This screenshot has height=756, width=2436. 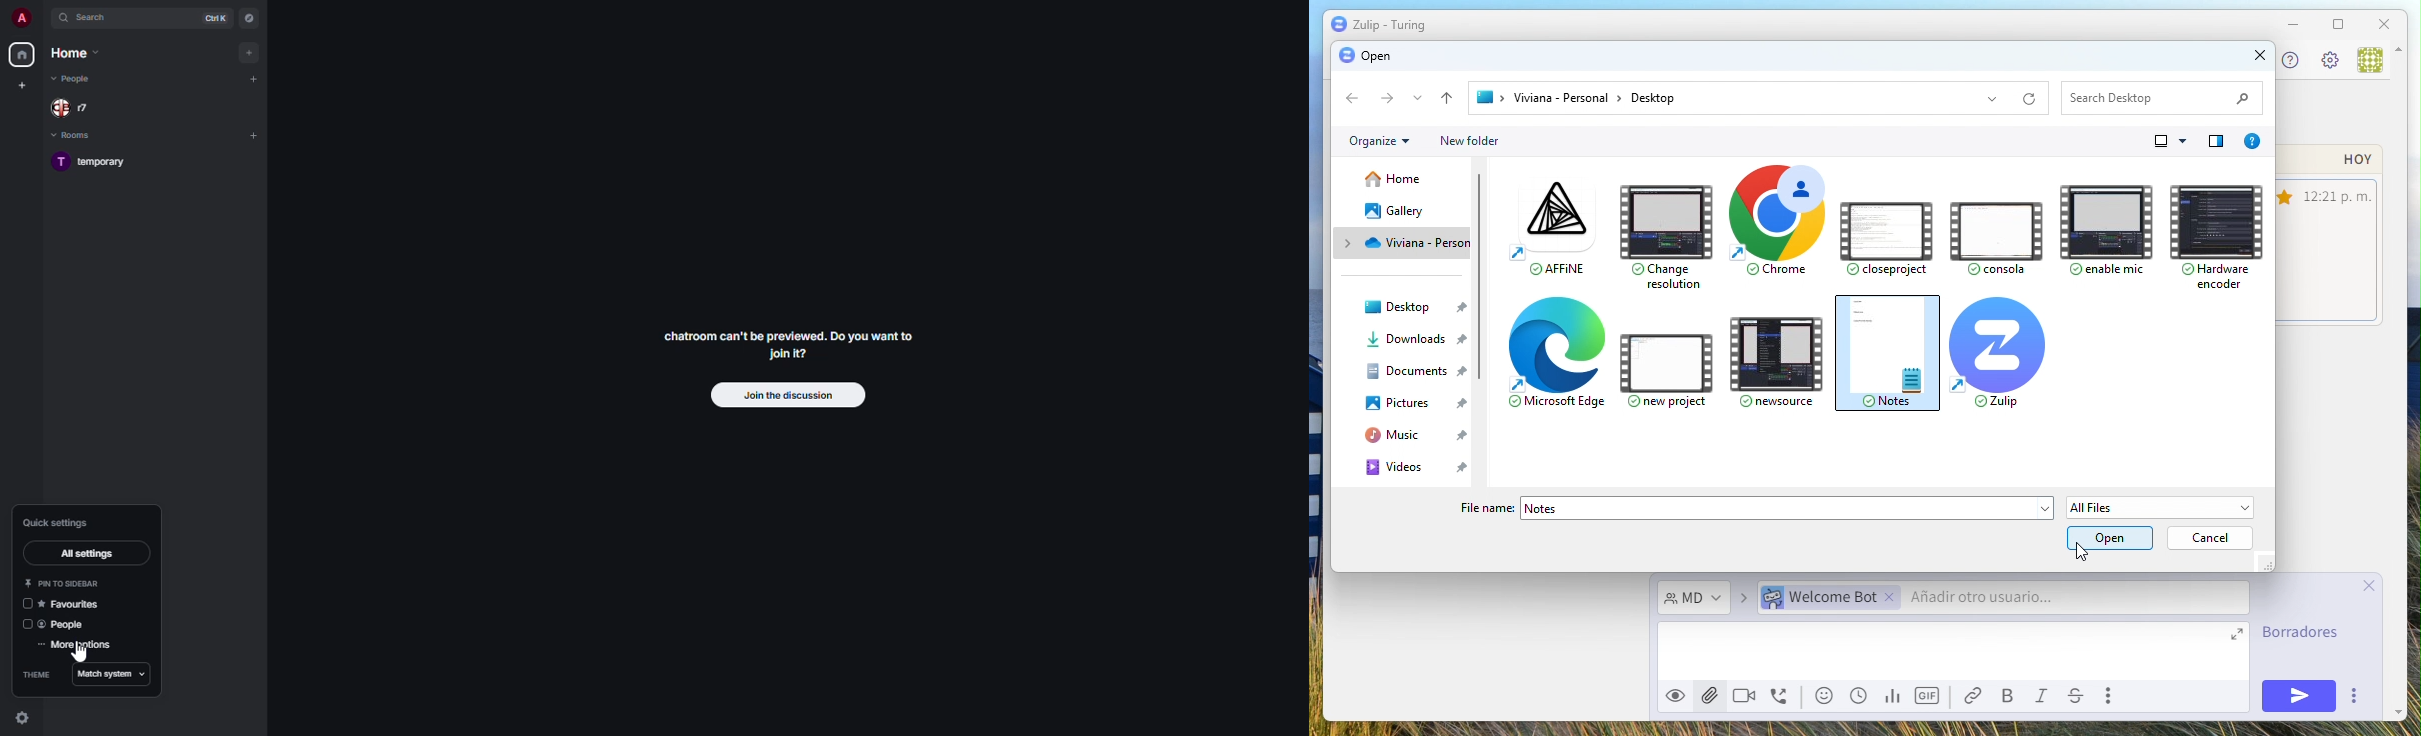 What do you see at coordinates (2086, 554) in the screenshot?
I see `Cursor` at bounding box center [2086, 554].